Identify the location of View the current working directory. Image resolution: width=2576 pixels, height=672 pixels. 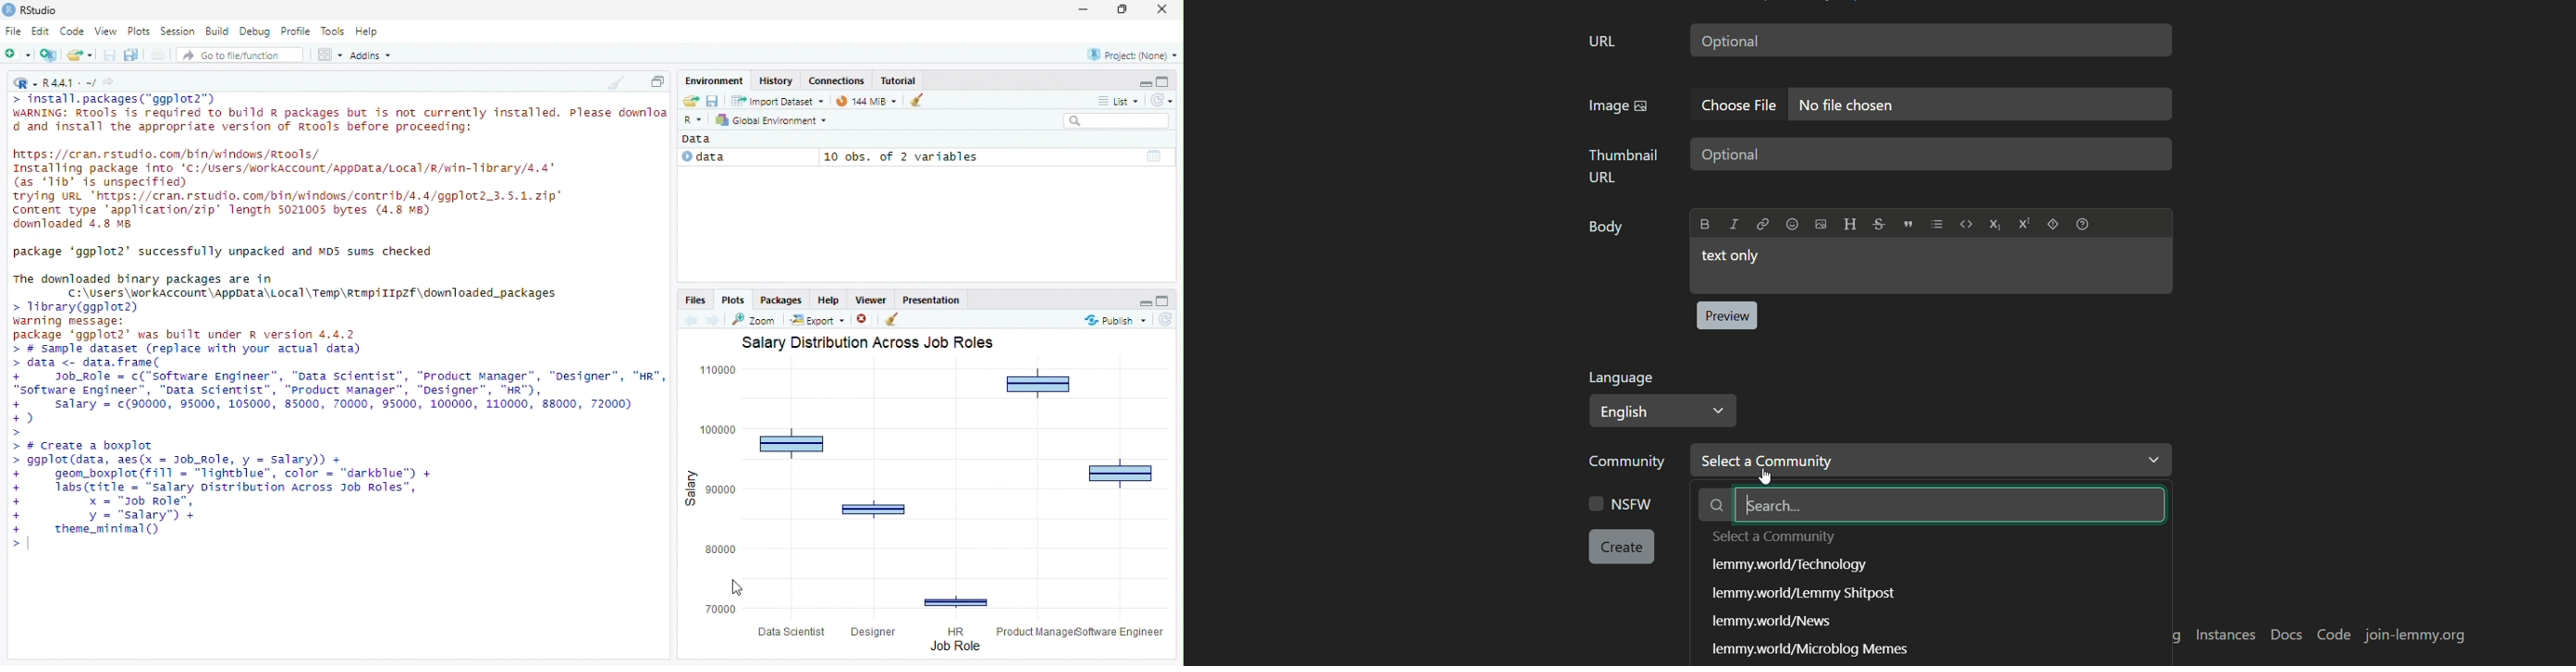
(108, 82).